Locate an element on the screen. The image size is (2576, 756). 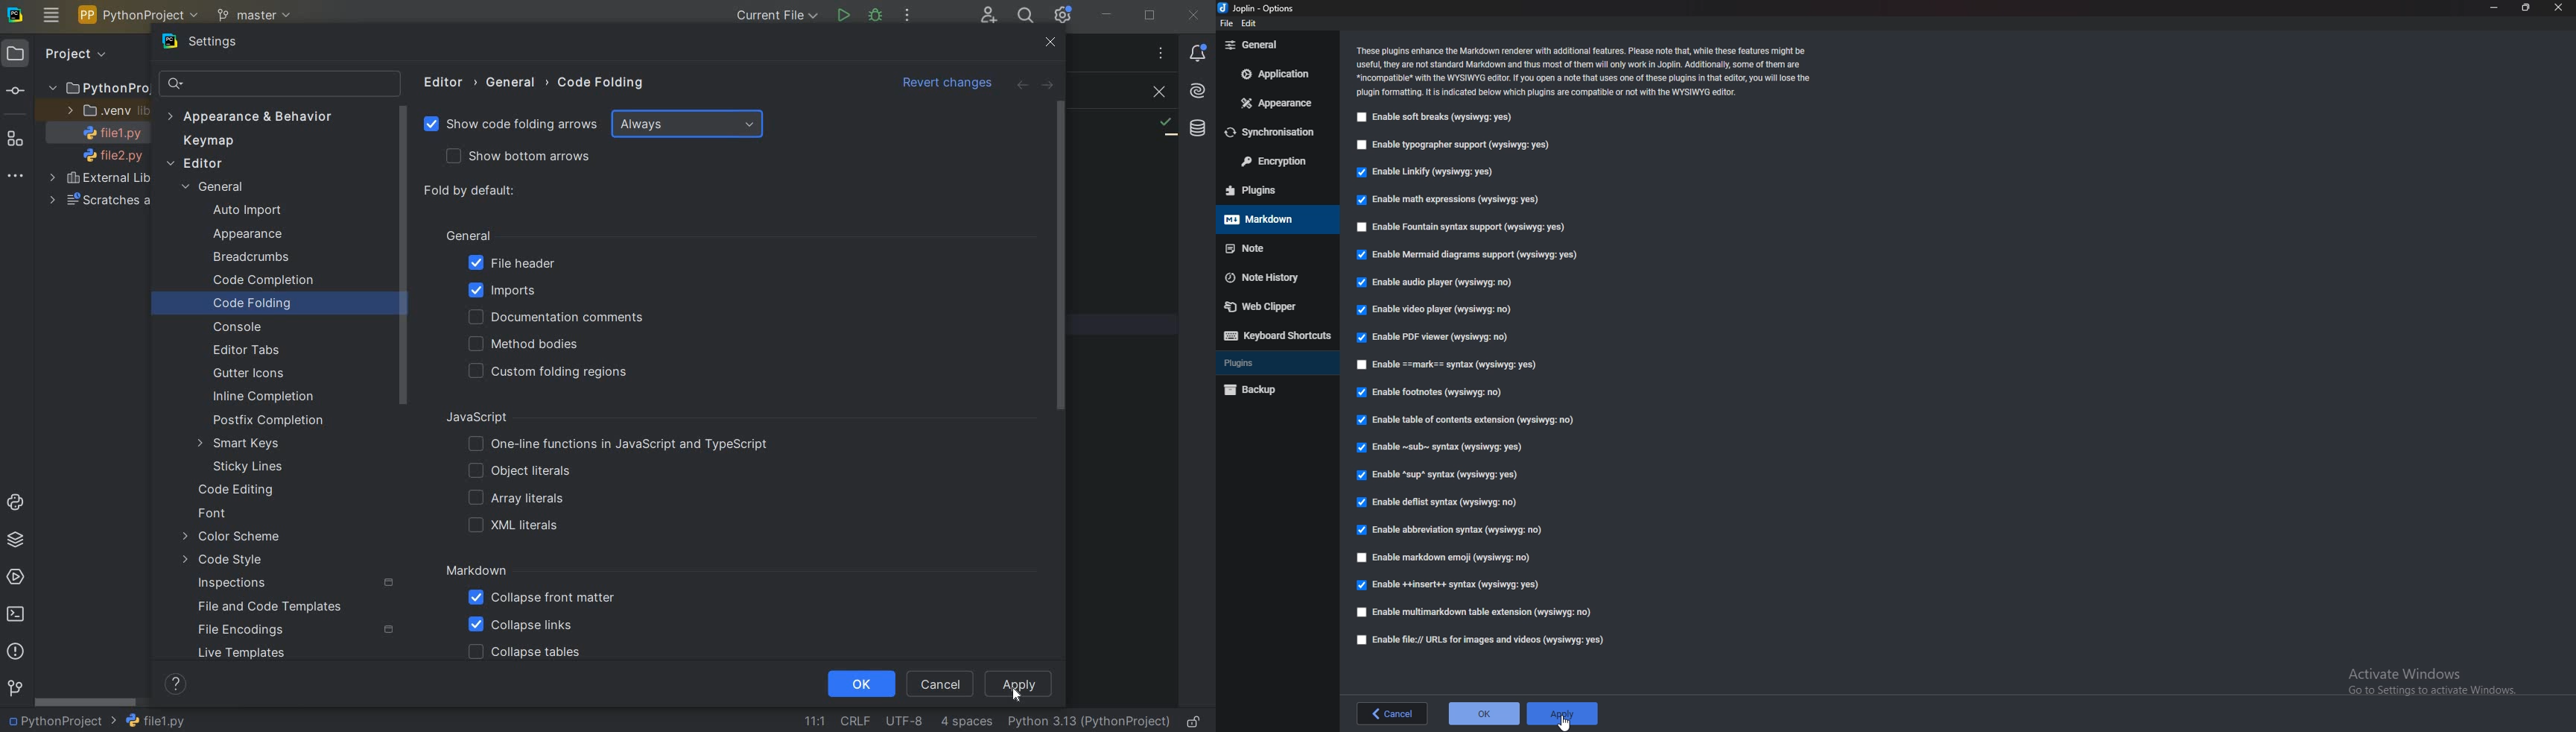
Enable soft breaks is located at coordinates (1432, 118).